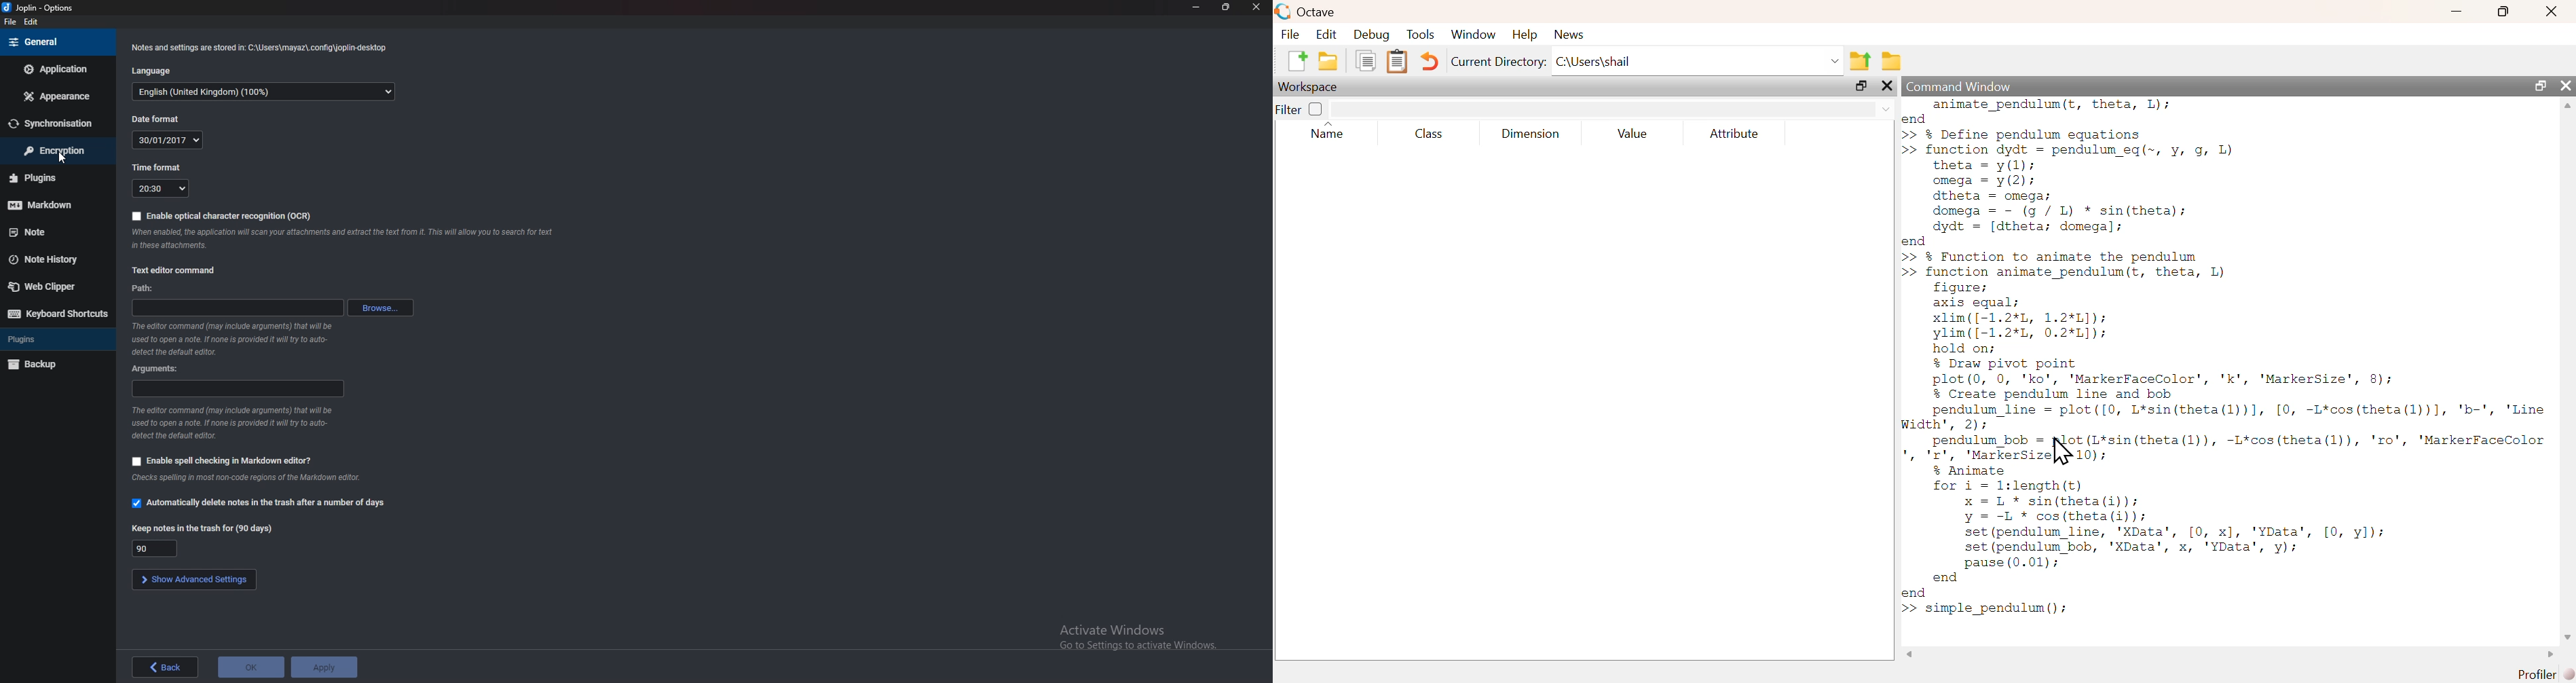 Image resolution: width=2576 pixels, height=700 pixels. Describe the element at coordinates (168, 140) in the screenshot. I see `date format` at that location.